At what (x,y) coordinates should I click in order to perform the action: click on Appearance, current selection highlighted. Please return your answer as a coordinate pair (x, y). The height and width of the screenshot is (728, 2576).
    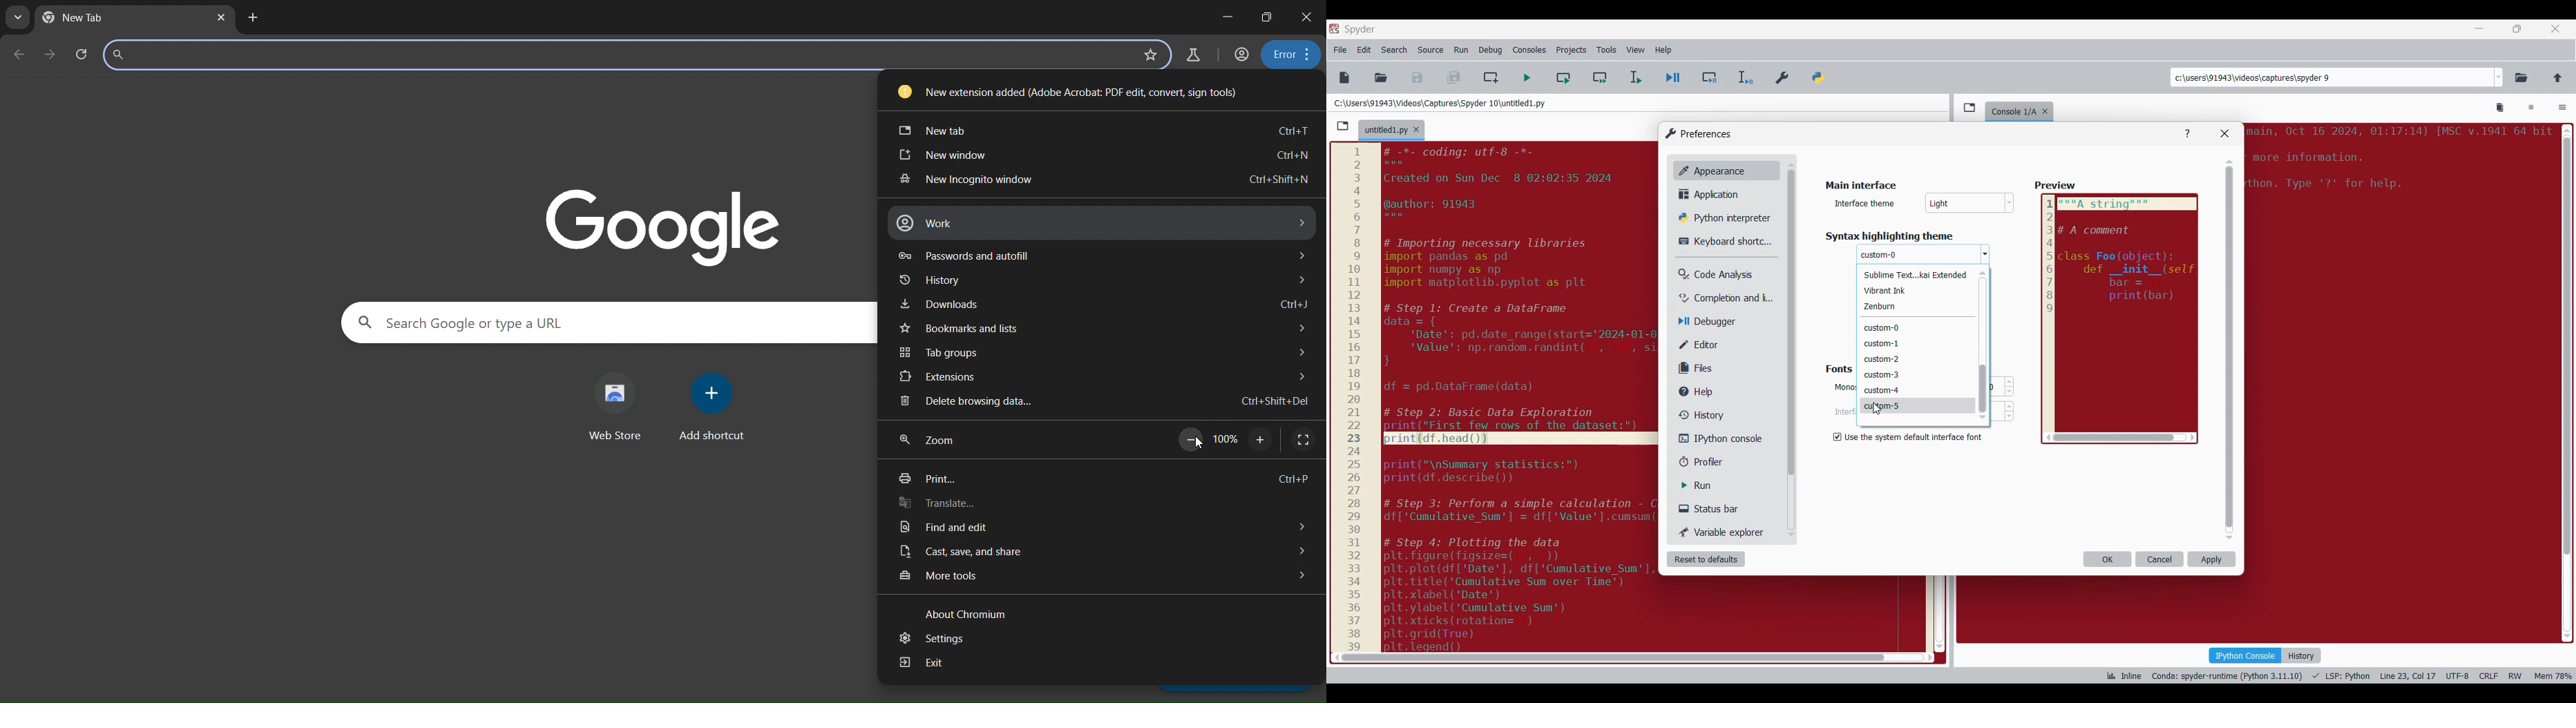
    Looking at the image, I should click on (1709, 169).